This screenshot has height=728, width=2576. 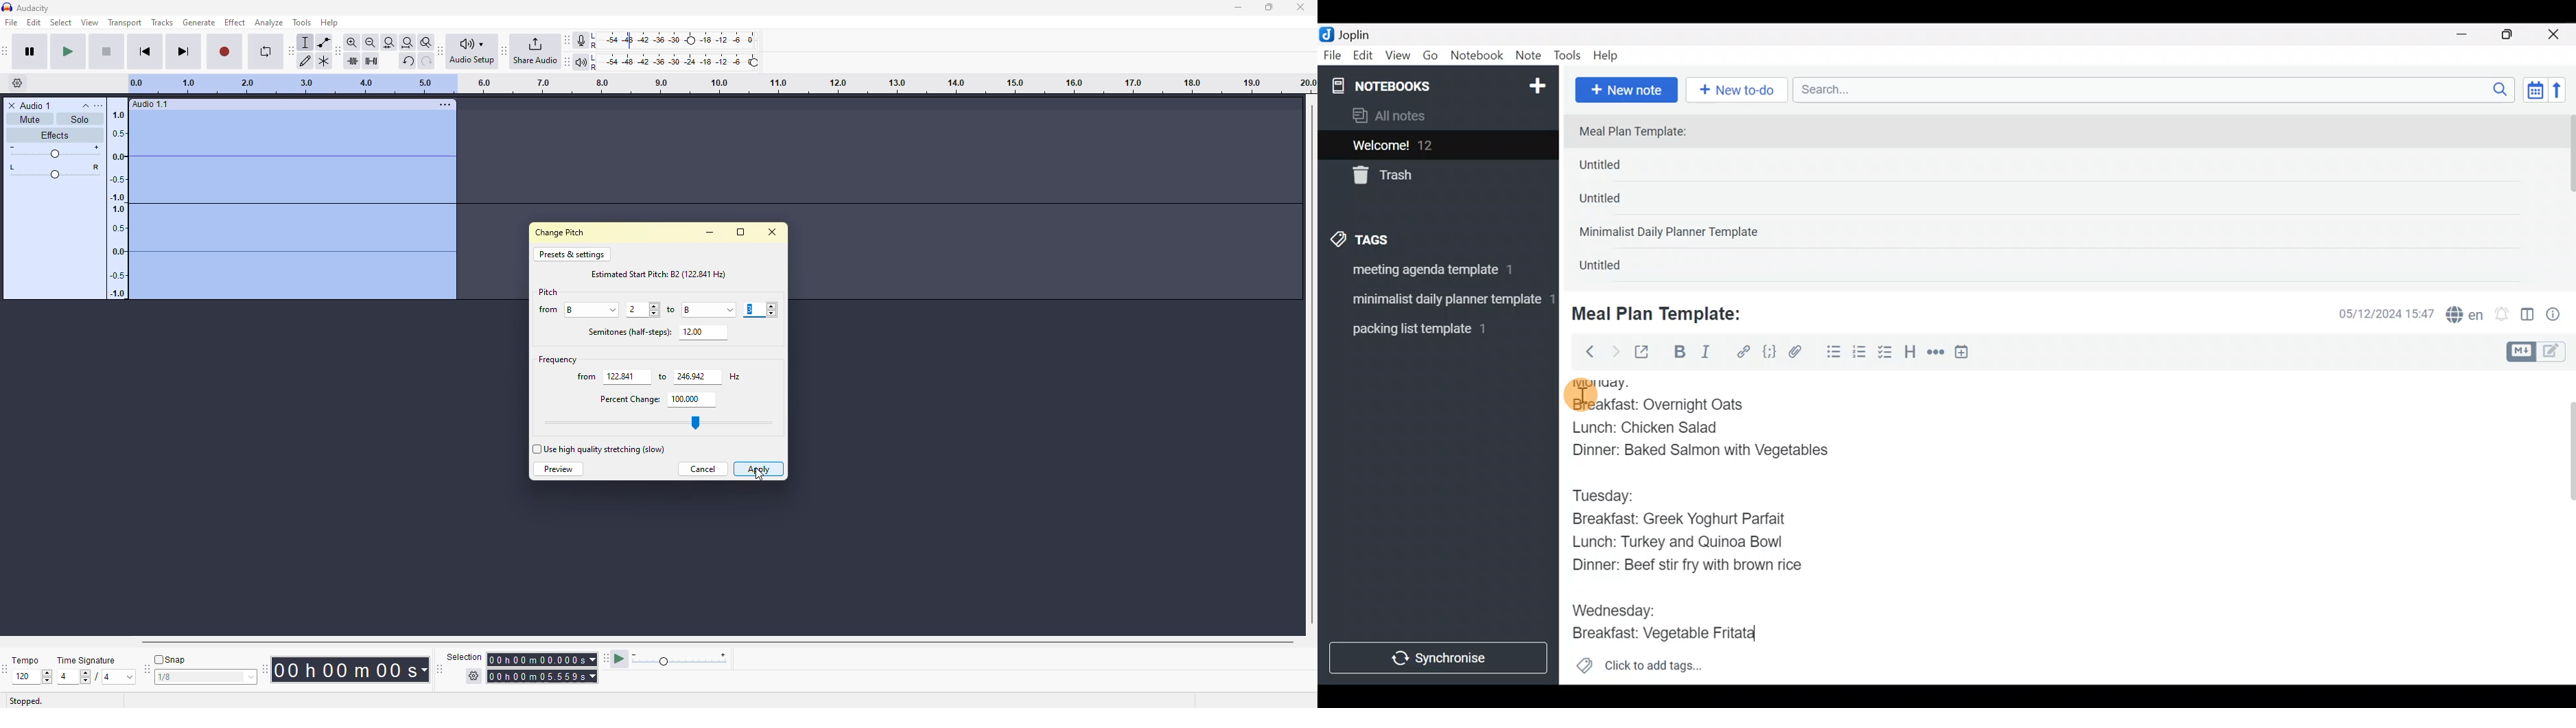 I want to click on Synchronize, so click(x=1440, y=658).